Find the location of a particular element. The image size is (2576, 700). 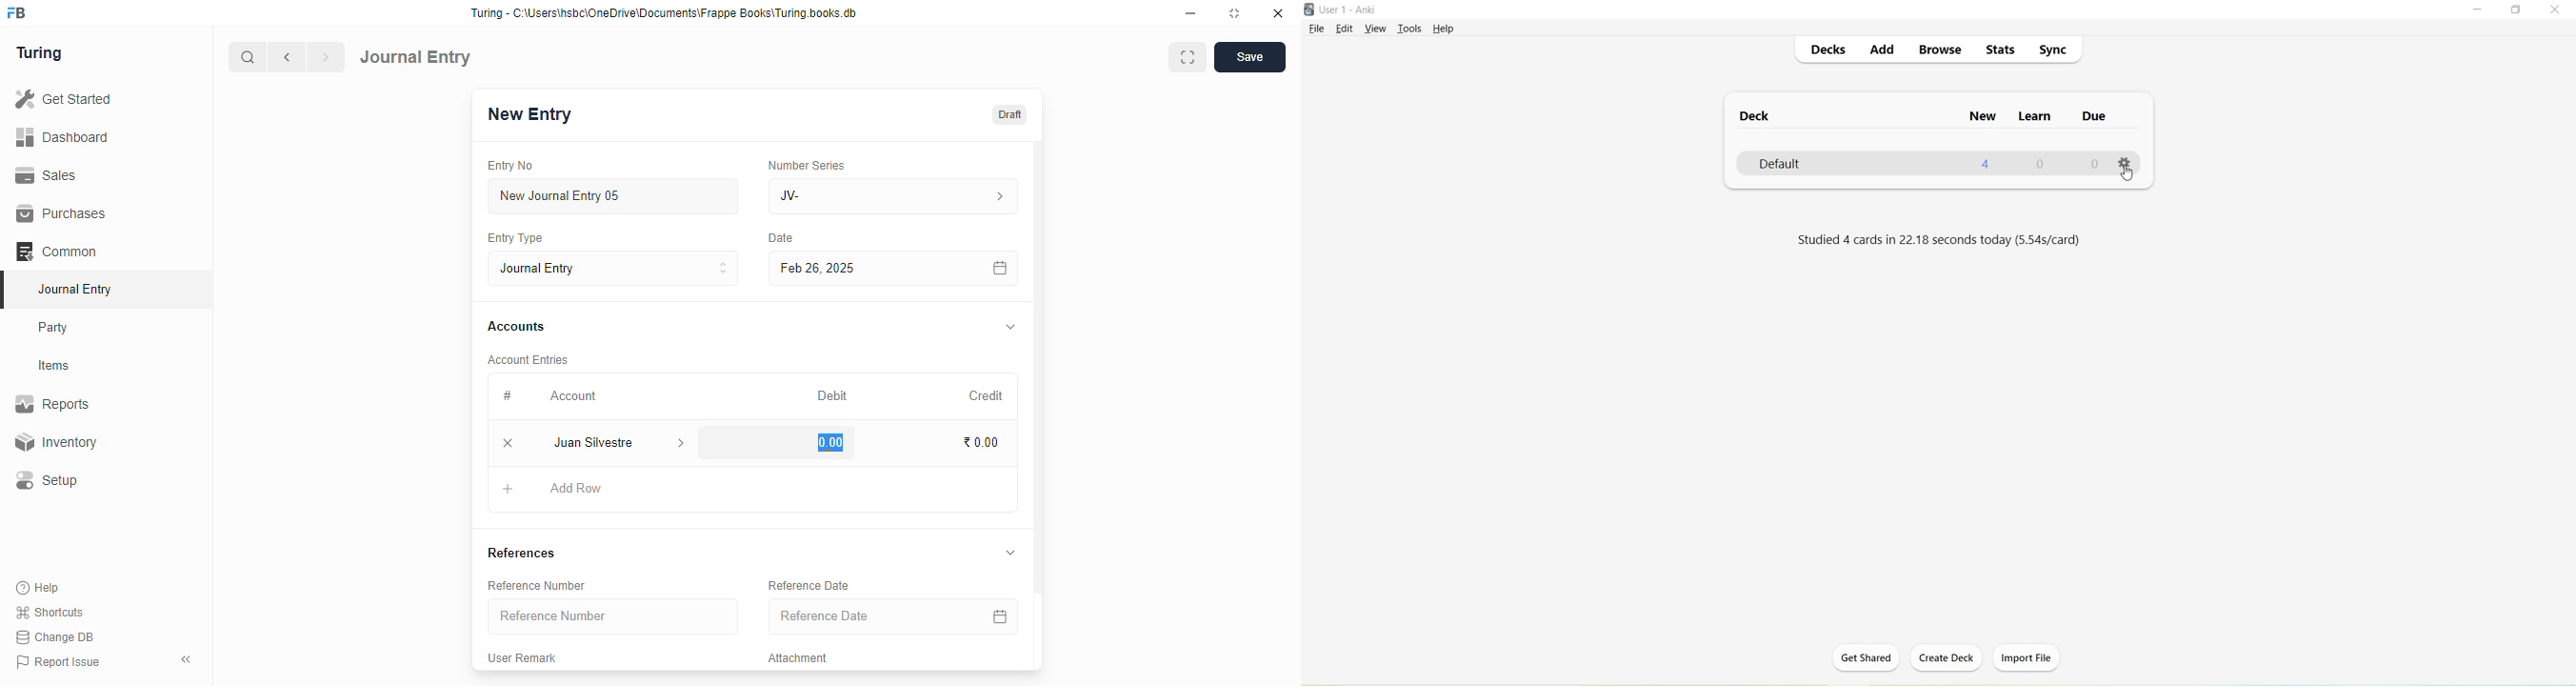

Help is located at coordinates (1443, 29).